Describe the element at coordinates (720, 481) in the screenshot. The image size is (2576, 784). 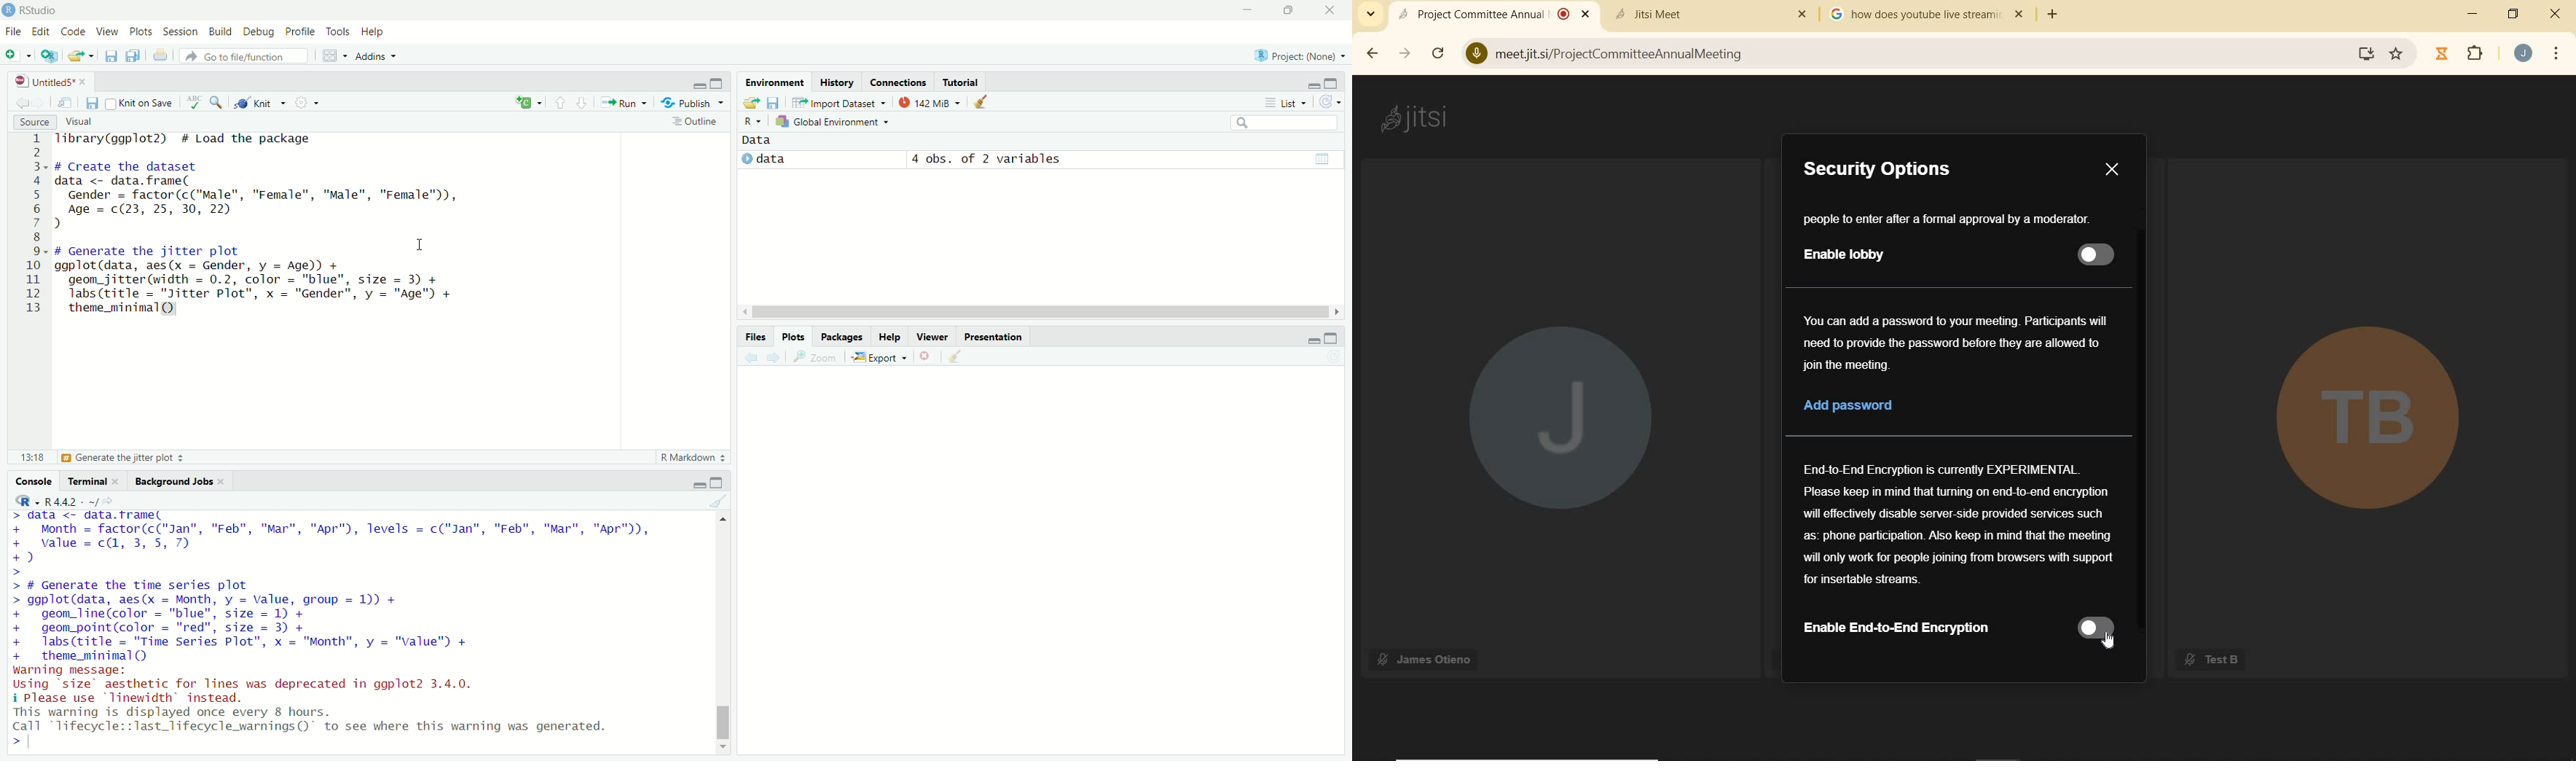
I see `maximize` at that location.